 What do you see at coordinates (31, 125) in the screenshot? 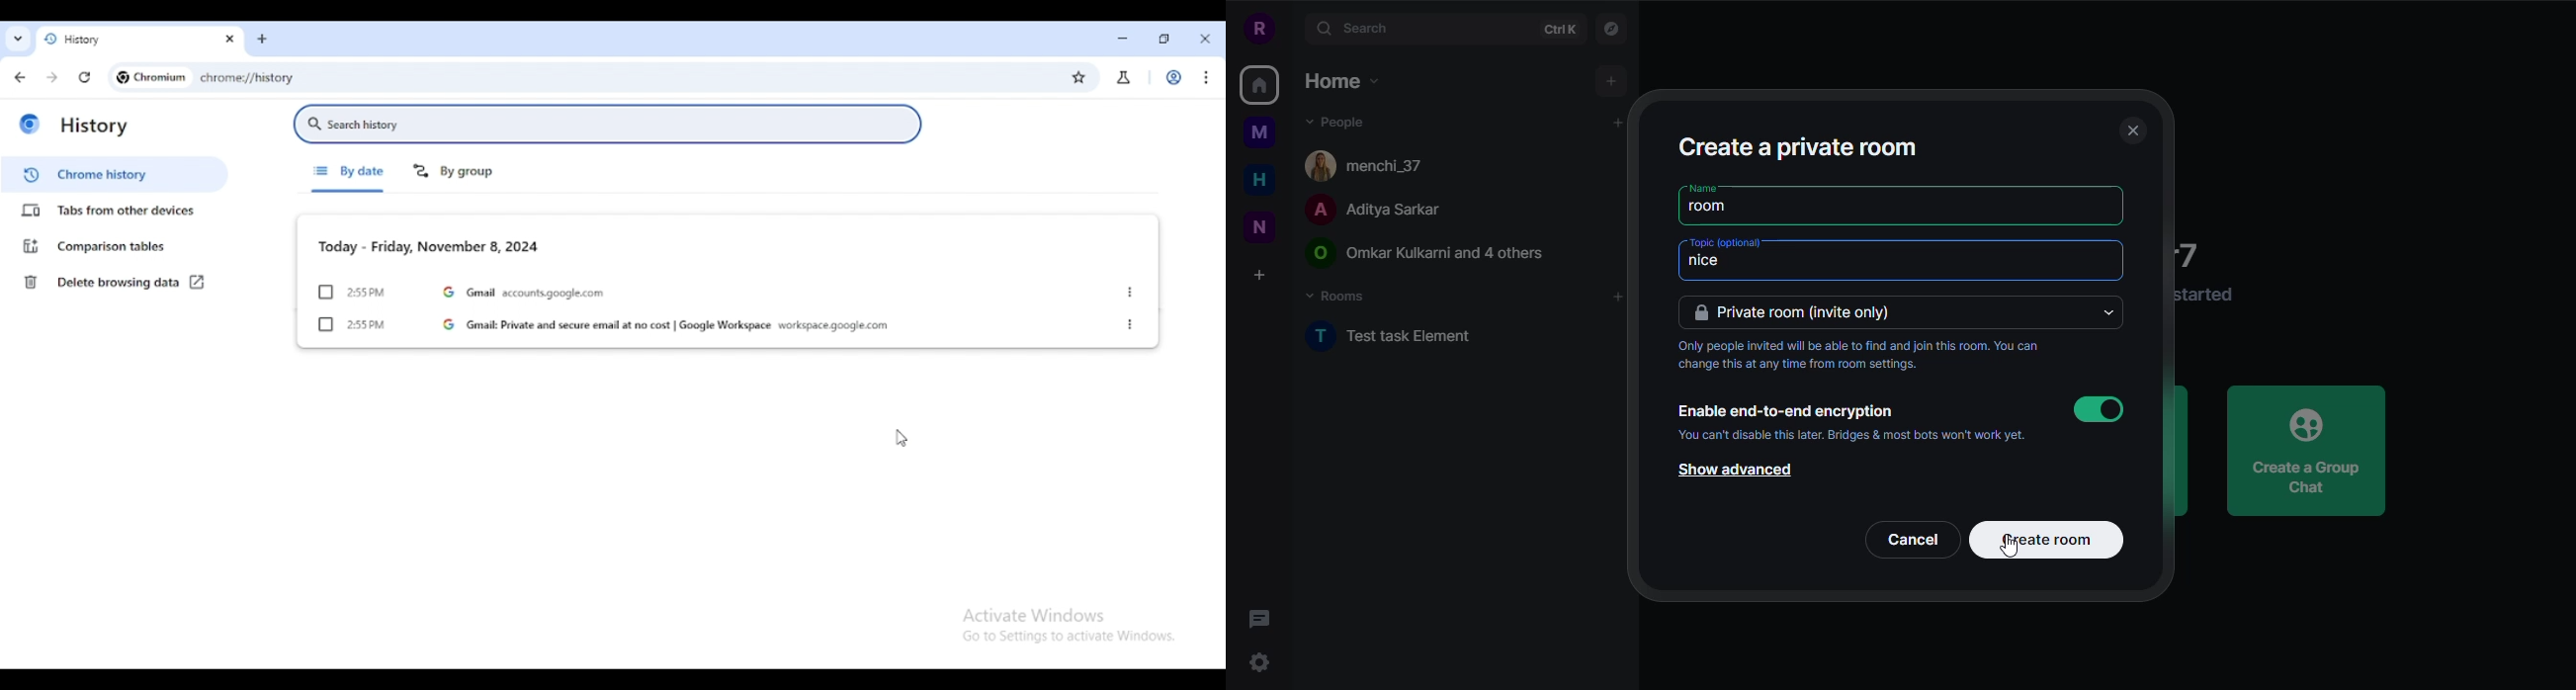
I see `logo` at bounding box center [31, 125].